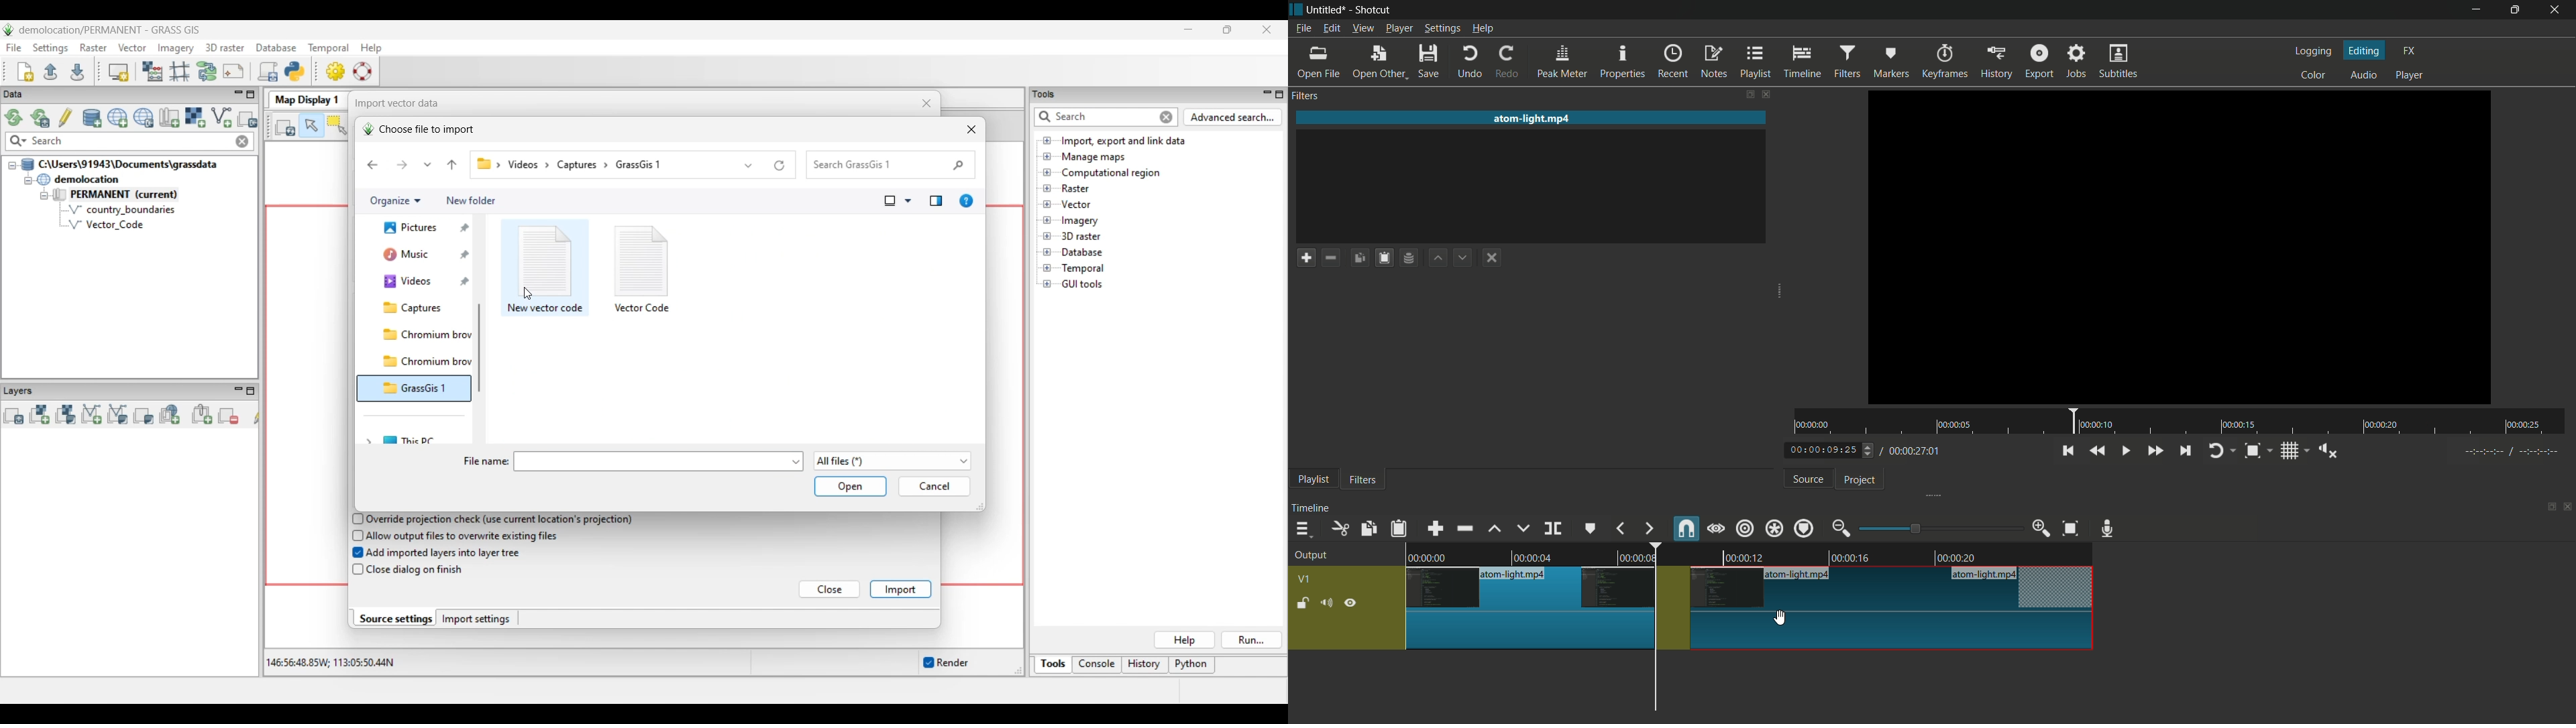 This screenshot has height=728, width=2576. I want to click on previous marker, so click(1621, 528).